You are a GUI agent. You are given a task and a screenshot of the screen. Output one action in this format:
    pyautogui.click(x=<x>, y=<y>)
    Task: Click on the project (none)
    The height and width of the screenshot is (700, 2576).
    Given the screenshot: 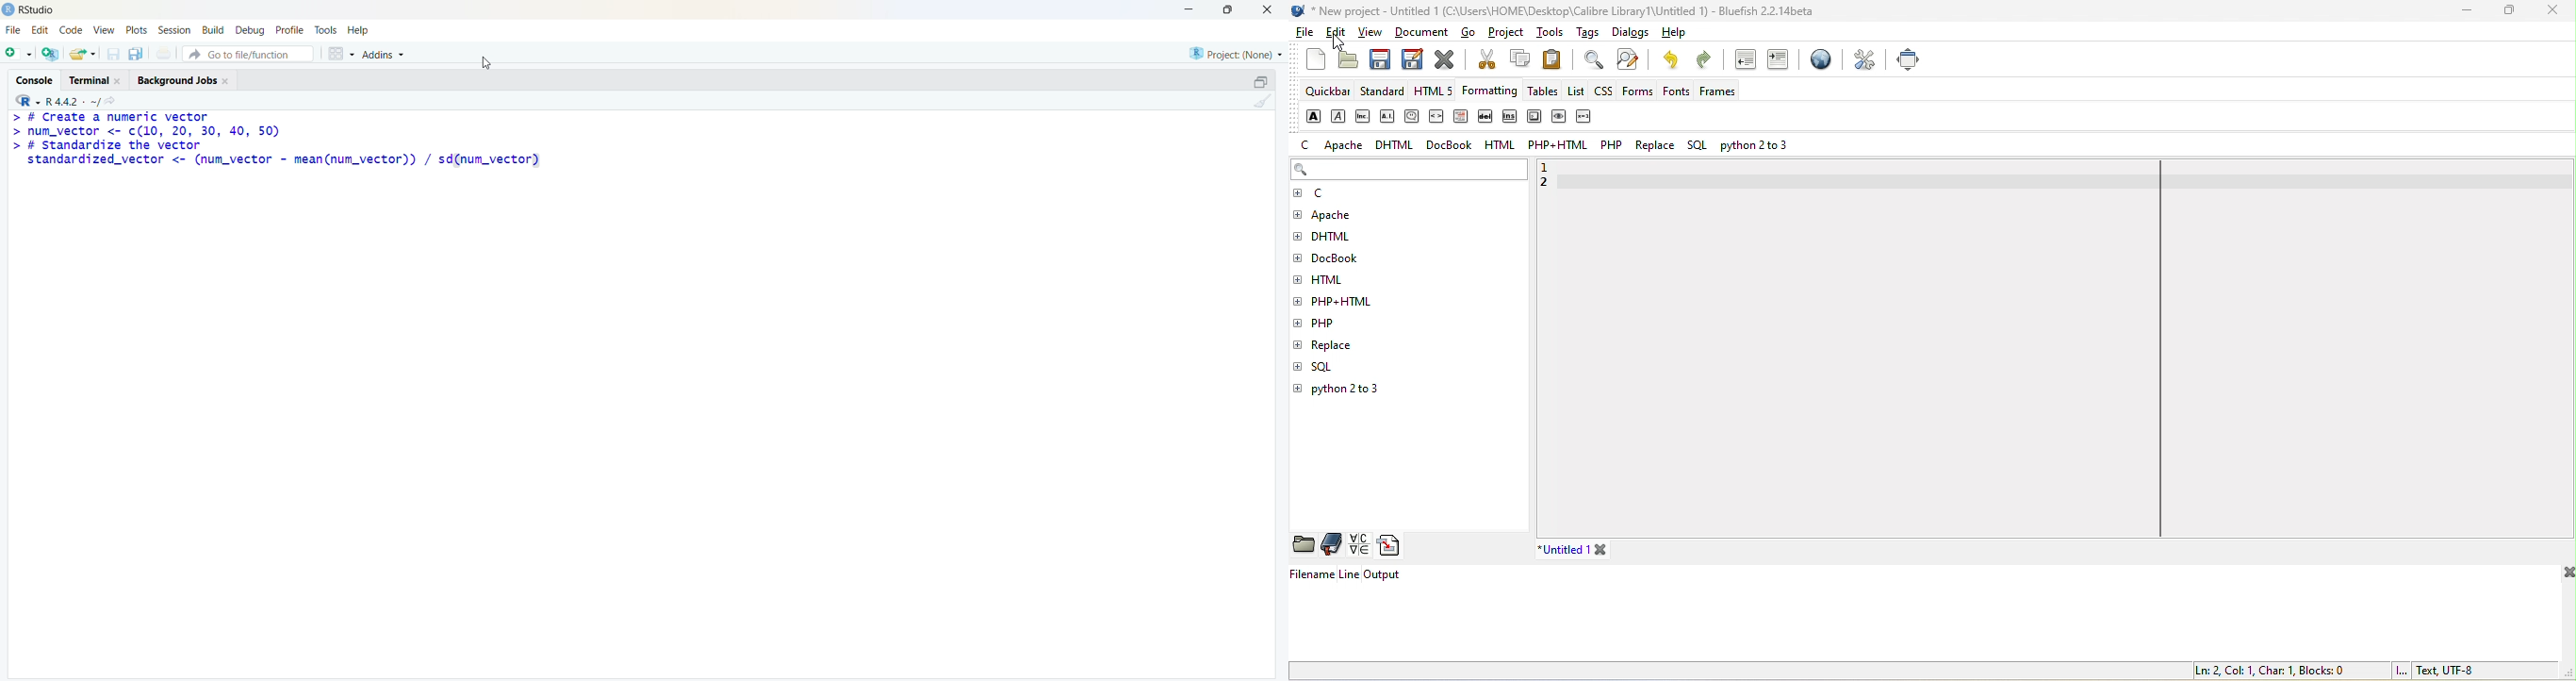 What is the action you would take?
    pyautogui.click(x=1236, y=54)
    